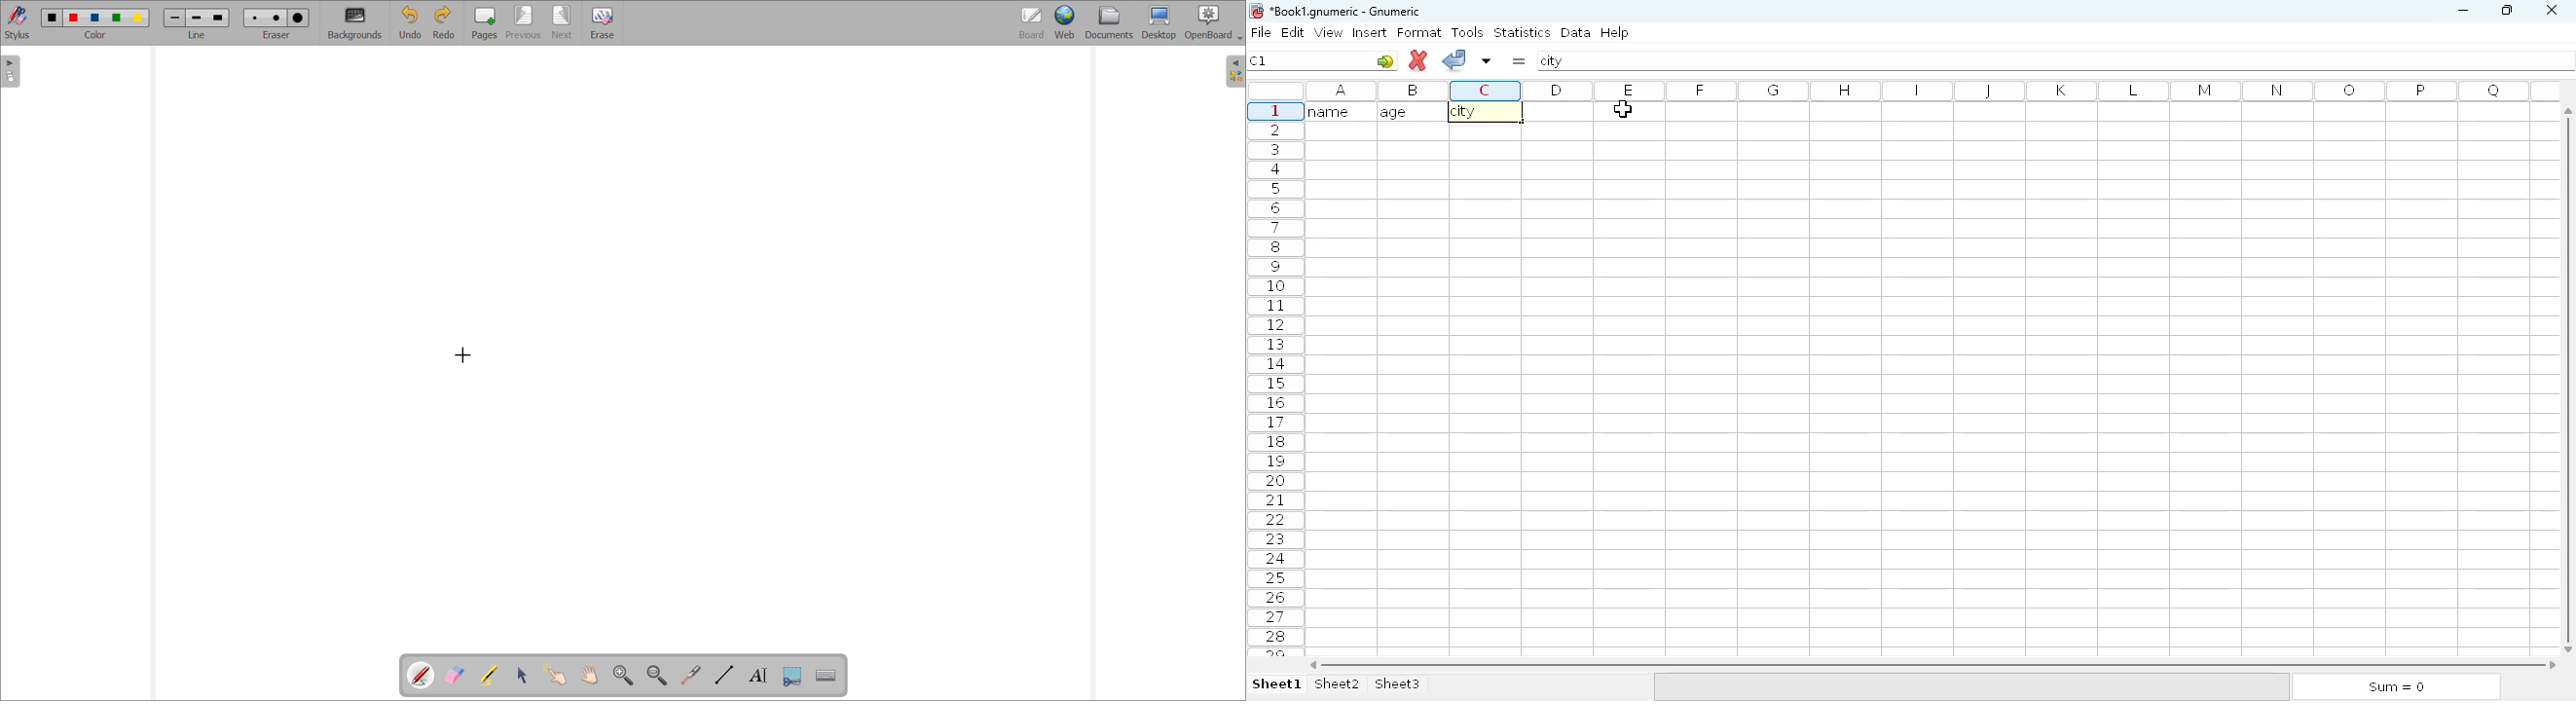 Image resolution: width=2576 pixels, height=728 pixels. I want to click on sheet3, so click(1397, 684).